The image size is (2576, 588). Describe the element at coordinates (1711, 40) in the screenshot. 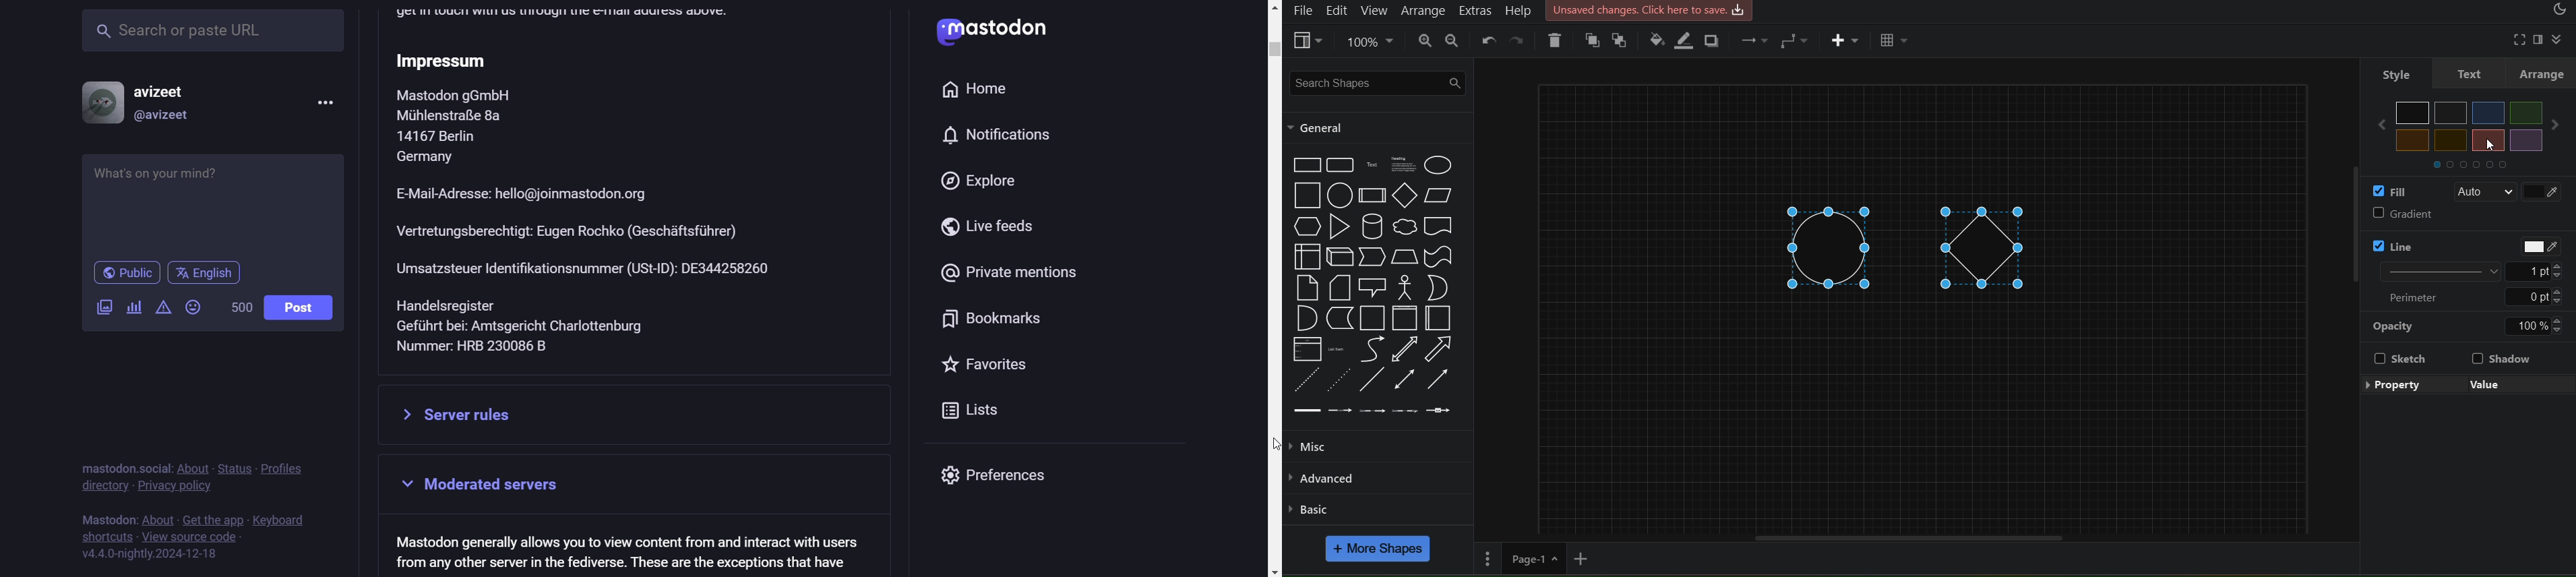

I see `shadow` at that location.